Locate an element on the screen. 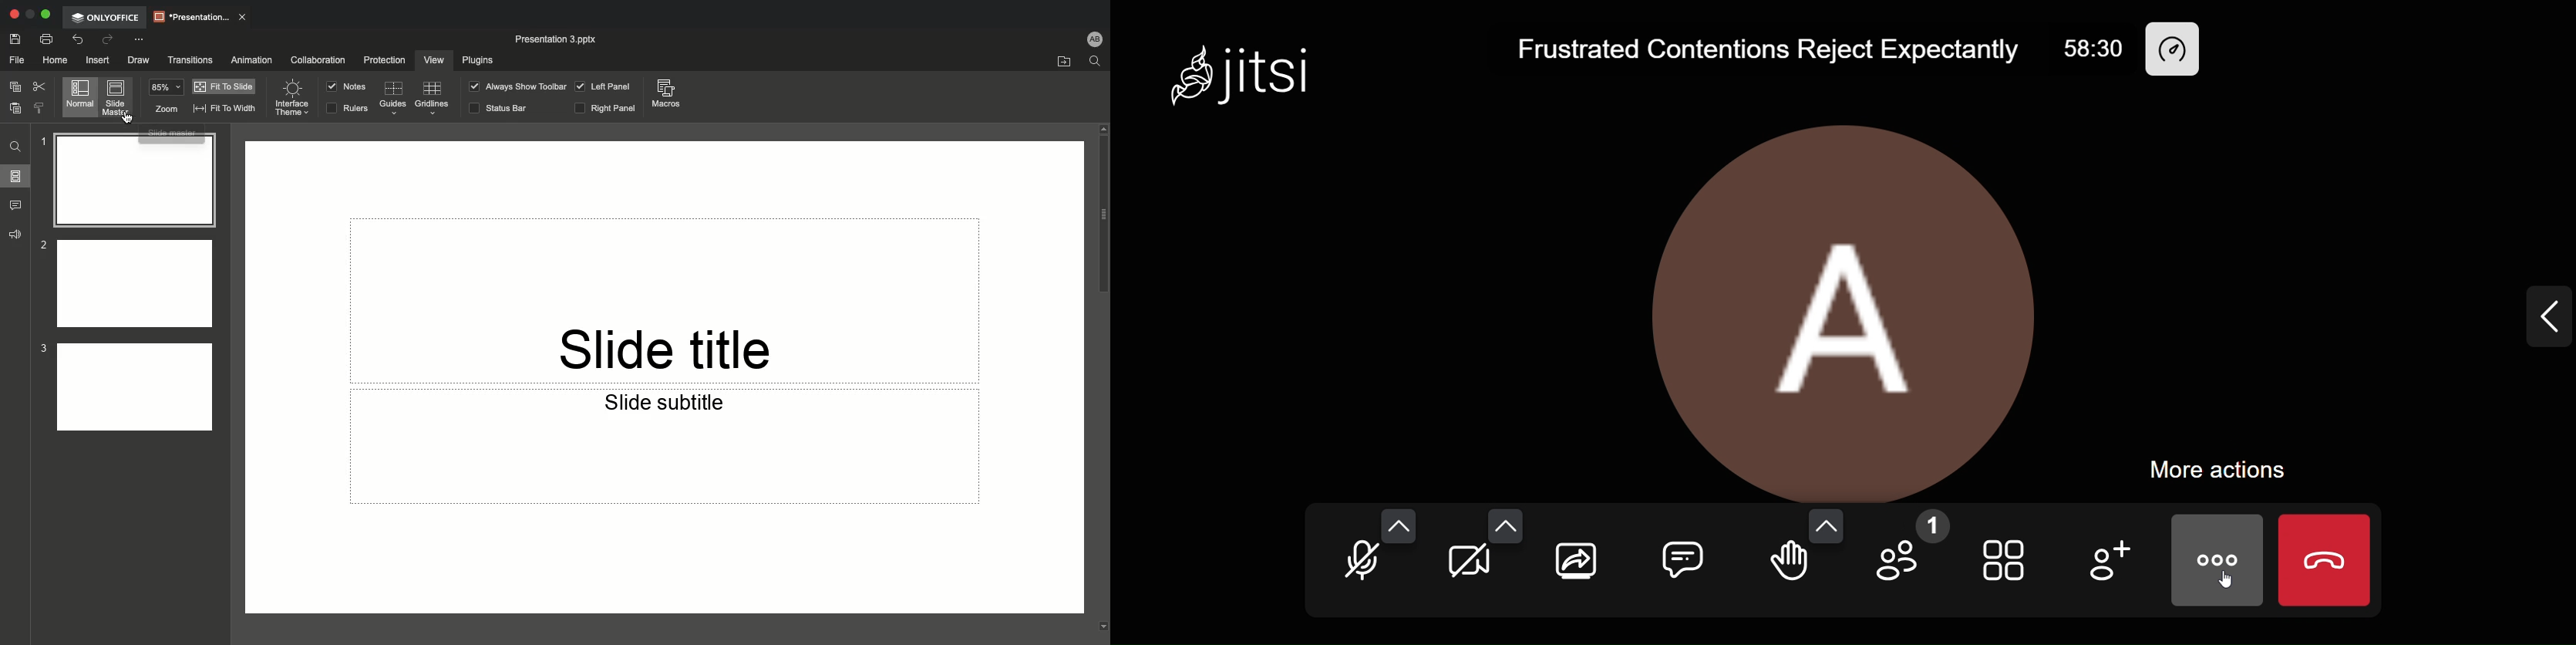 The width and height of the screenshot is (2576, 672). Slide 2 is located at coordinates (126, 281).